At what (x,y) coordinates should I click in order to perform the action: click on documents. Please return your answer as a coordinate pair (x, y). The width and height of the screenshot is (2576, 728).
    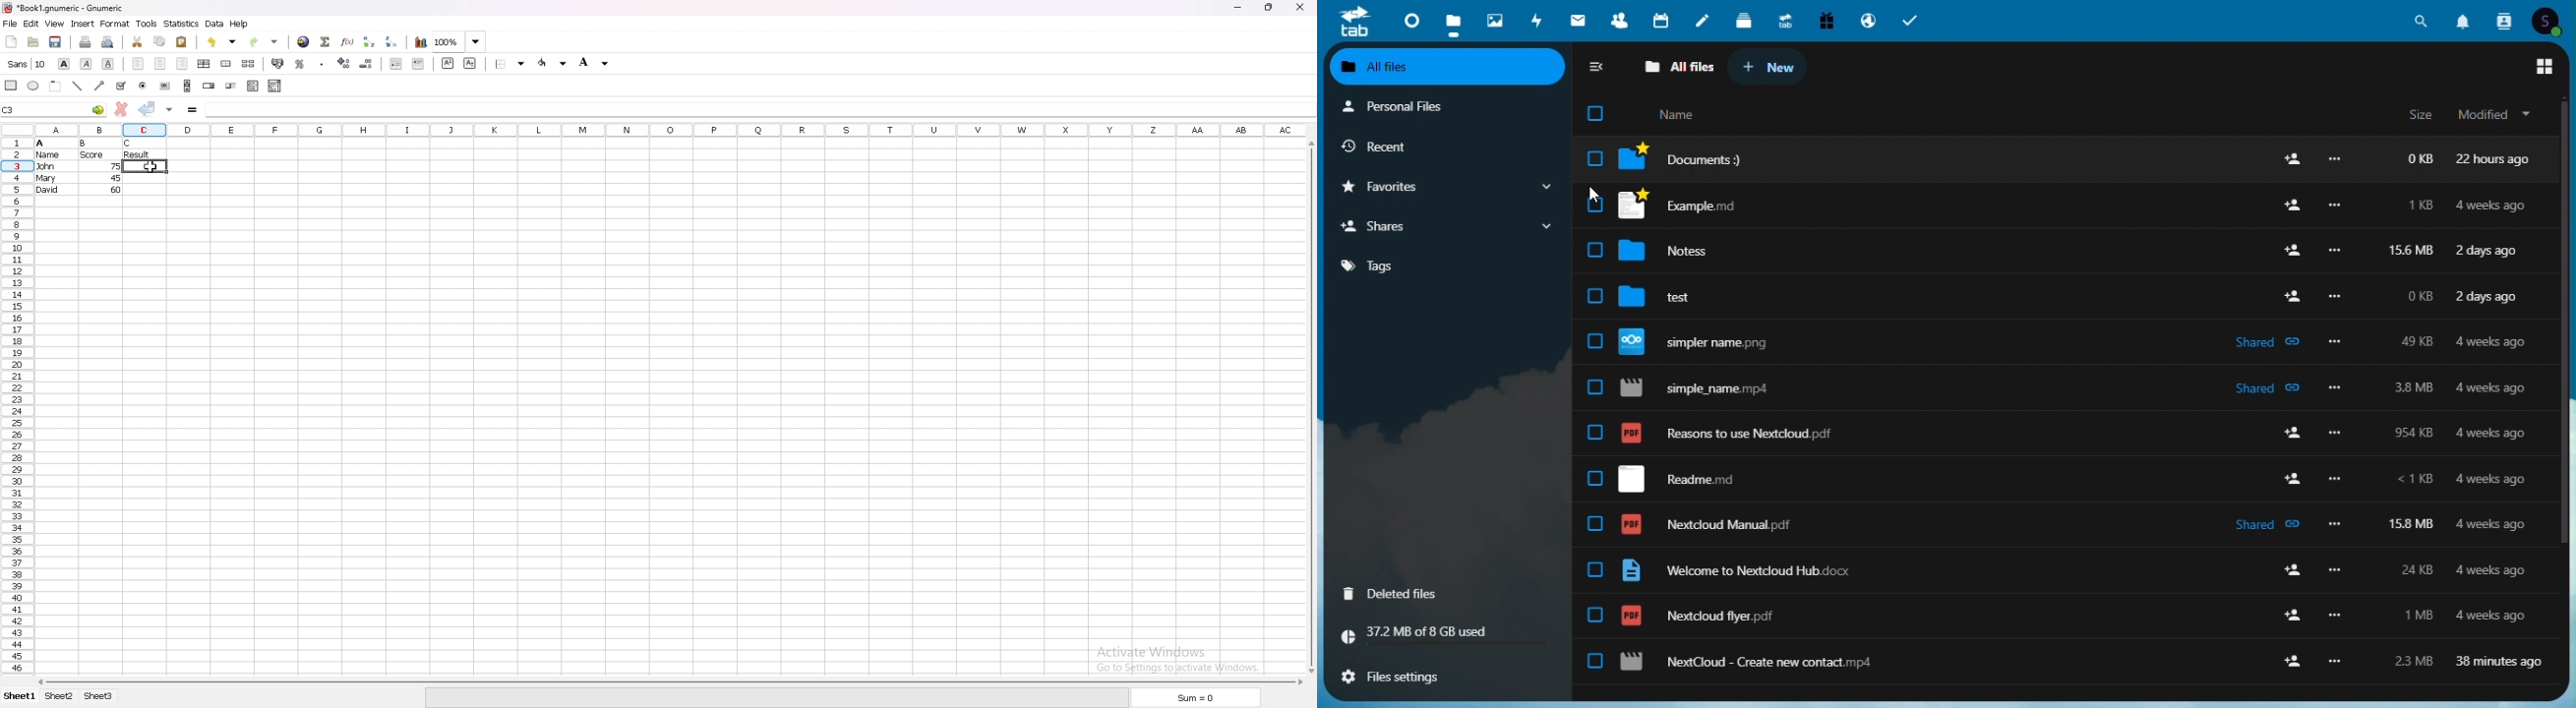
    Looking at the image, I should click on (1689, 159).